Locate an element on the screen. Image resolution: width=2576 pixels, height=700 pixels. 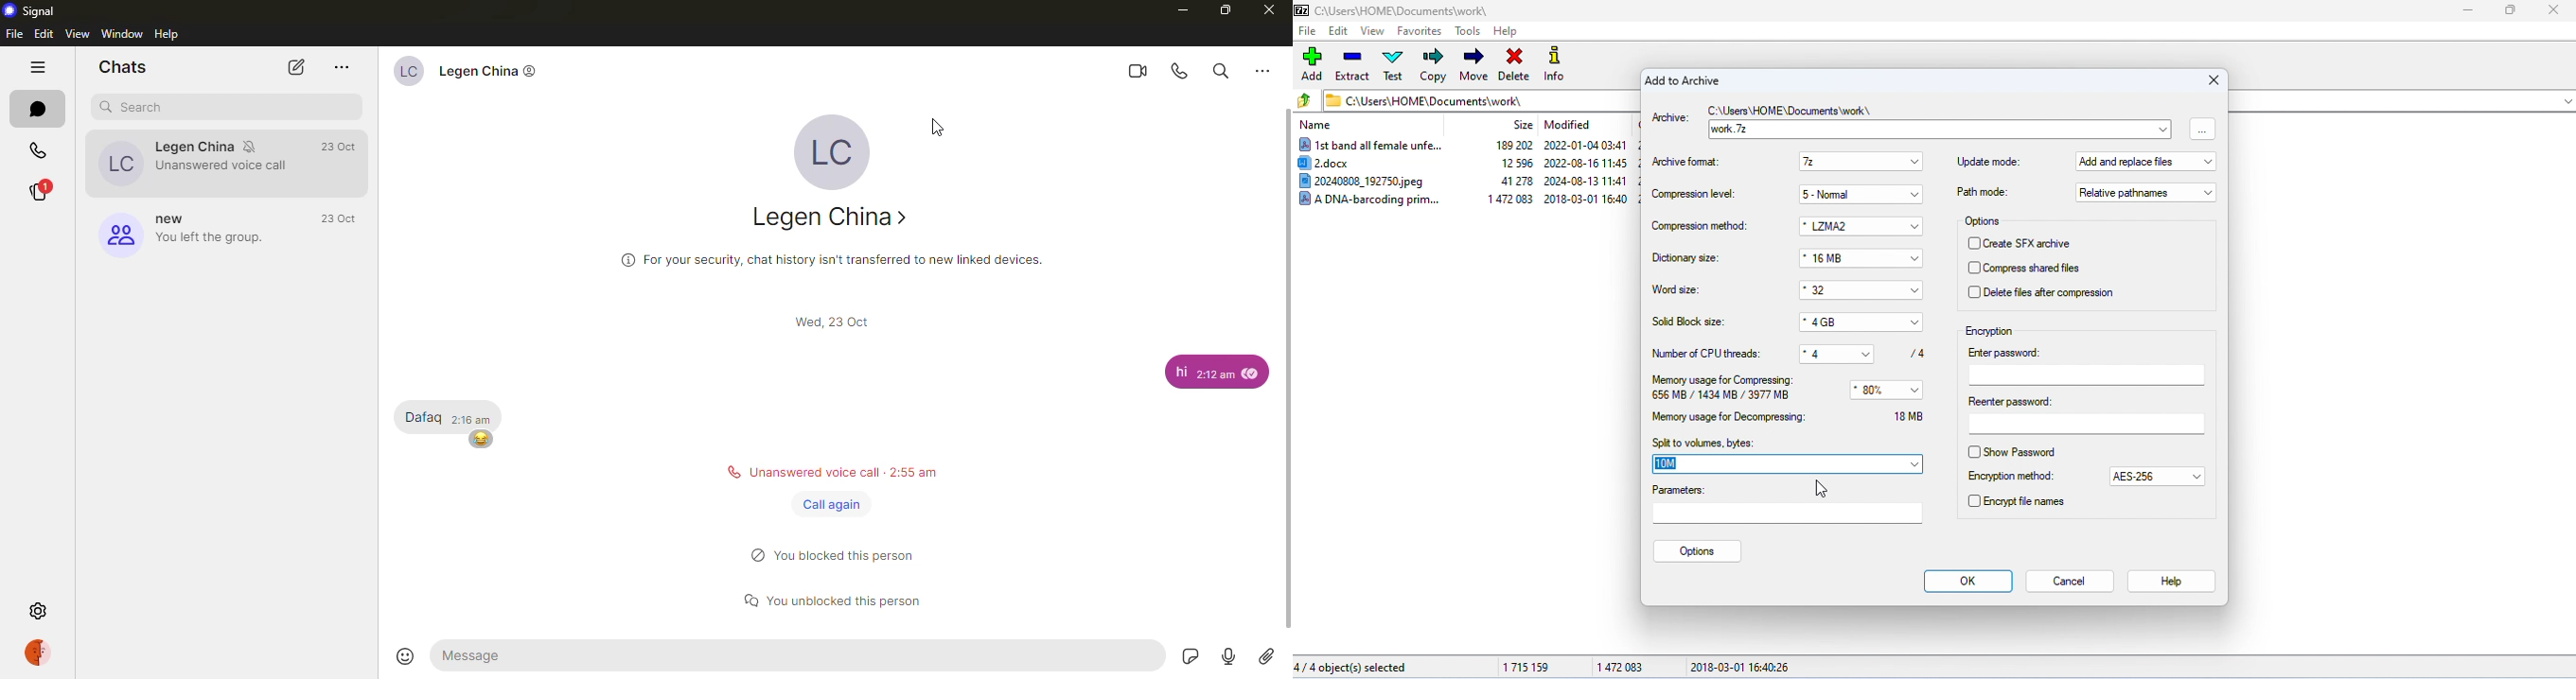
window is located at coordinates (121, 33).